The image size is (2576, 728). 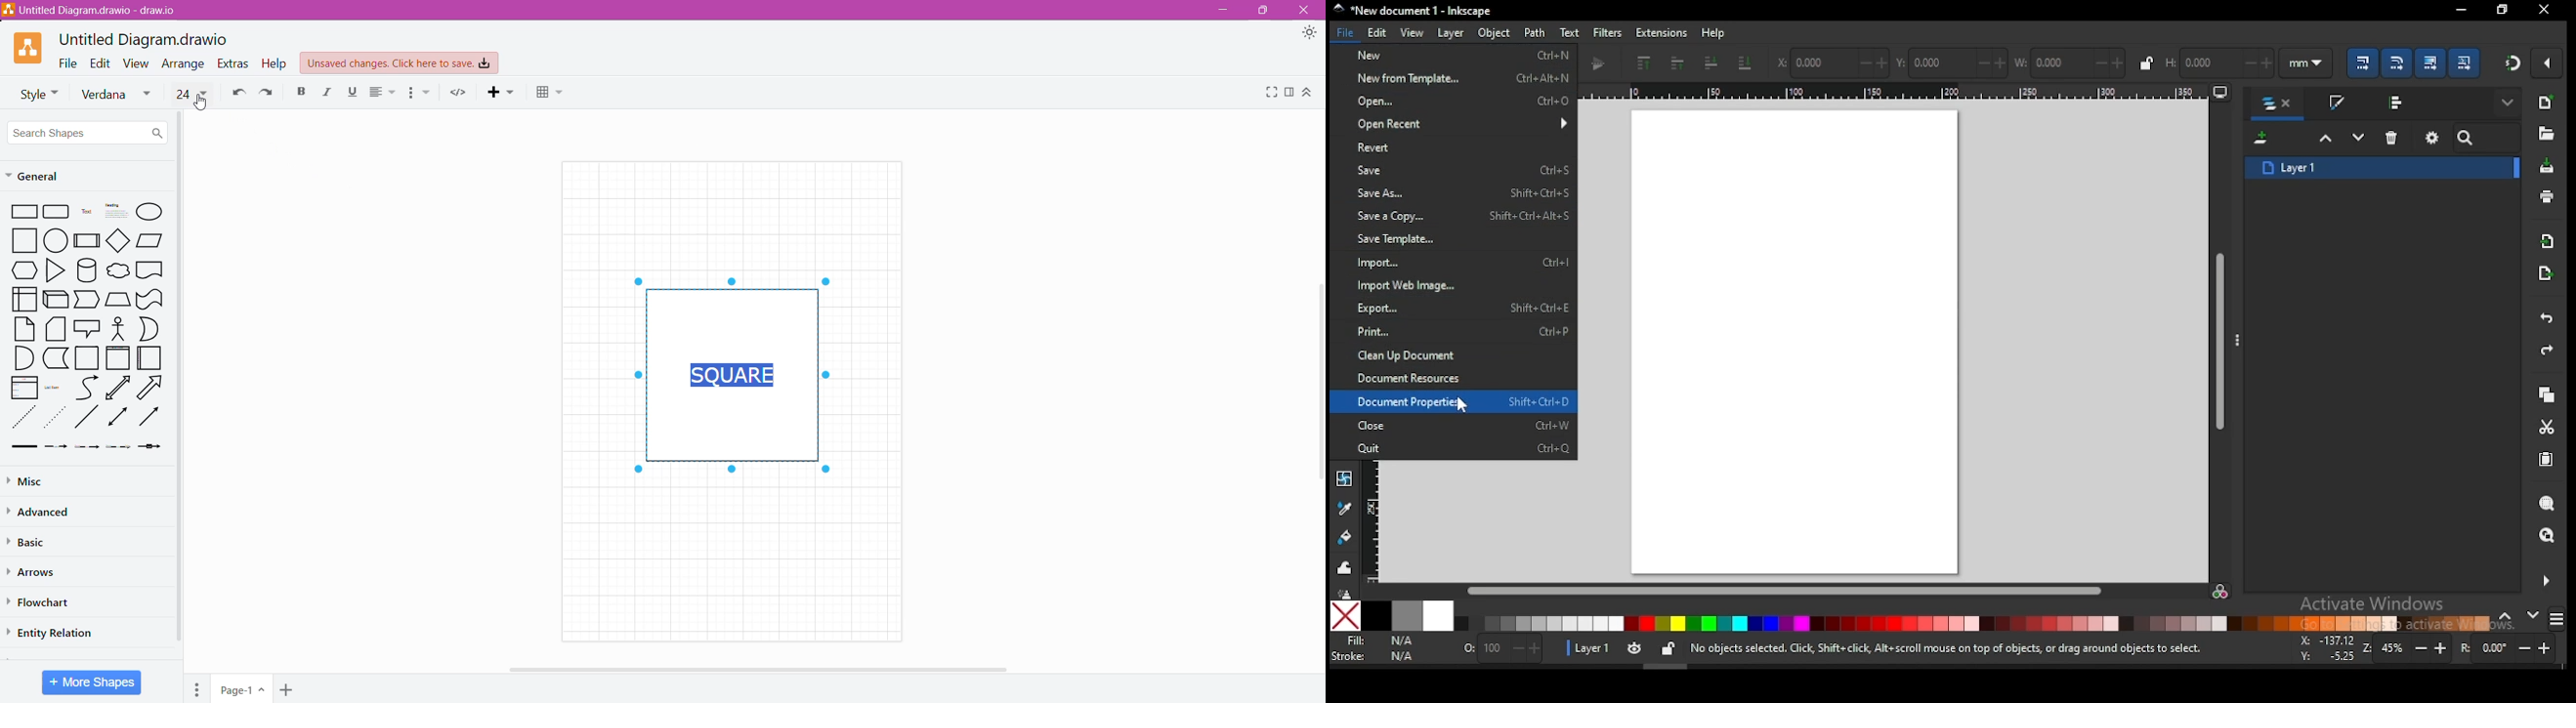 I want to click on Bold, so click(x=301, y=93).